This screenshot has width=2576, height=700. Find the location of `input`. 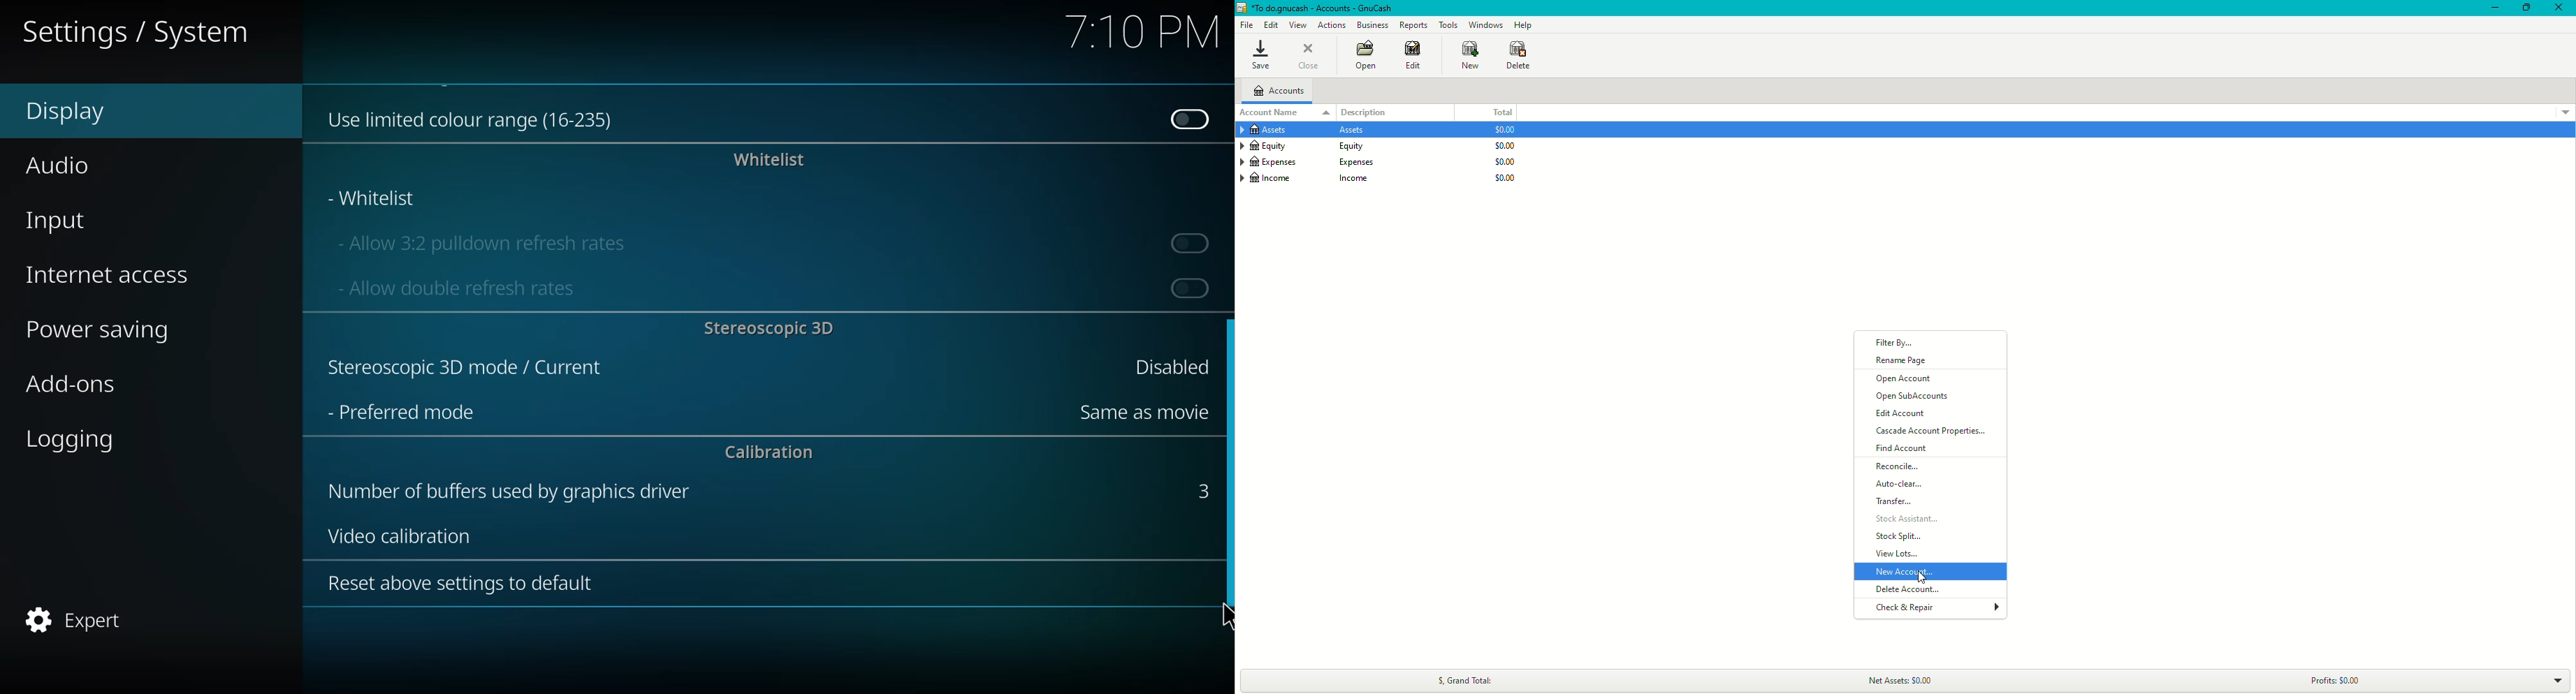

input is located at coordinates (63, 219).